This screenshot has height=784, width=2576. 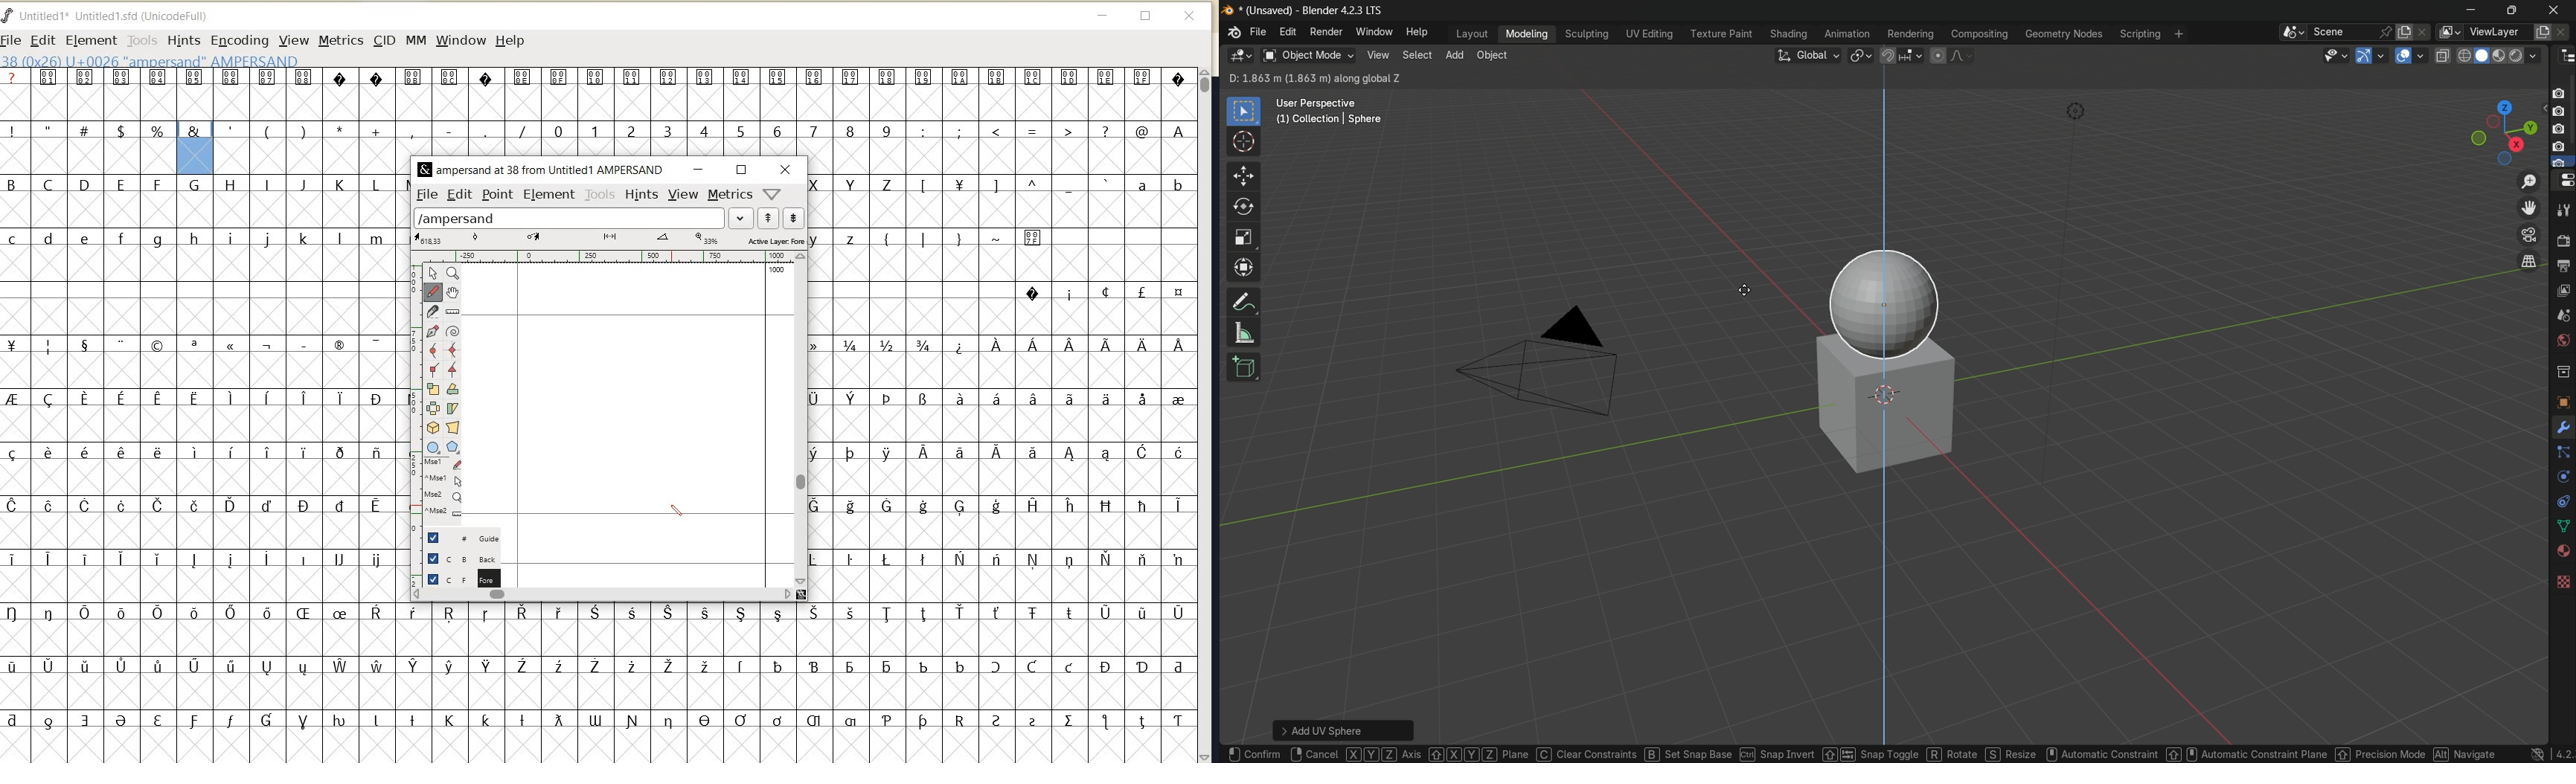 What do you see at coordinates (433, 349) in the screenshot?
I see `add a curve point` at bounding box center [433, 349].